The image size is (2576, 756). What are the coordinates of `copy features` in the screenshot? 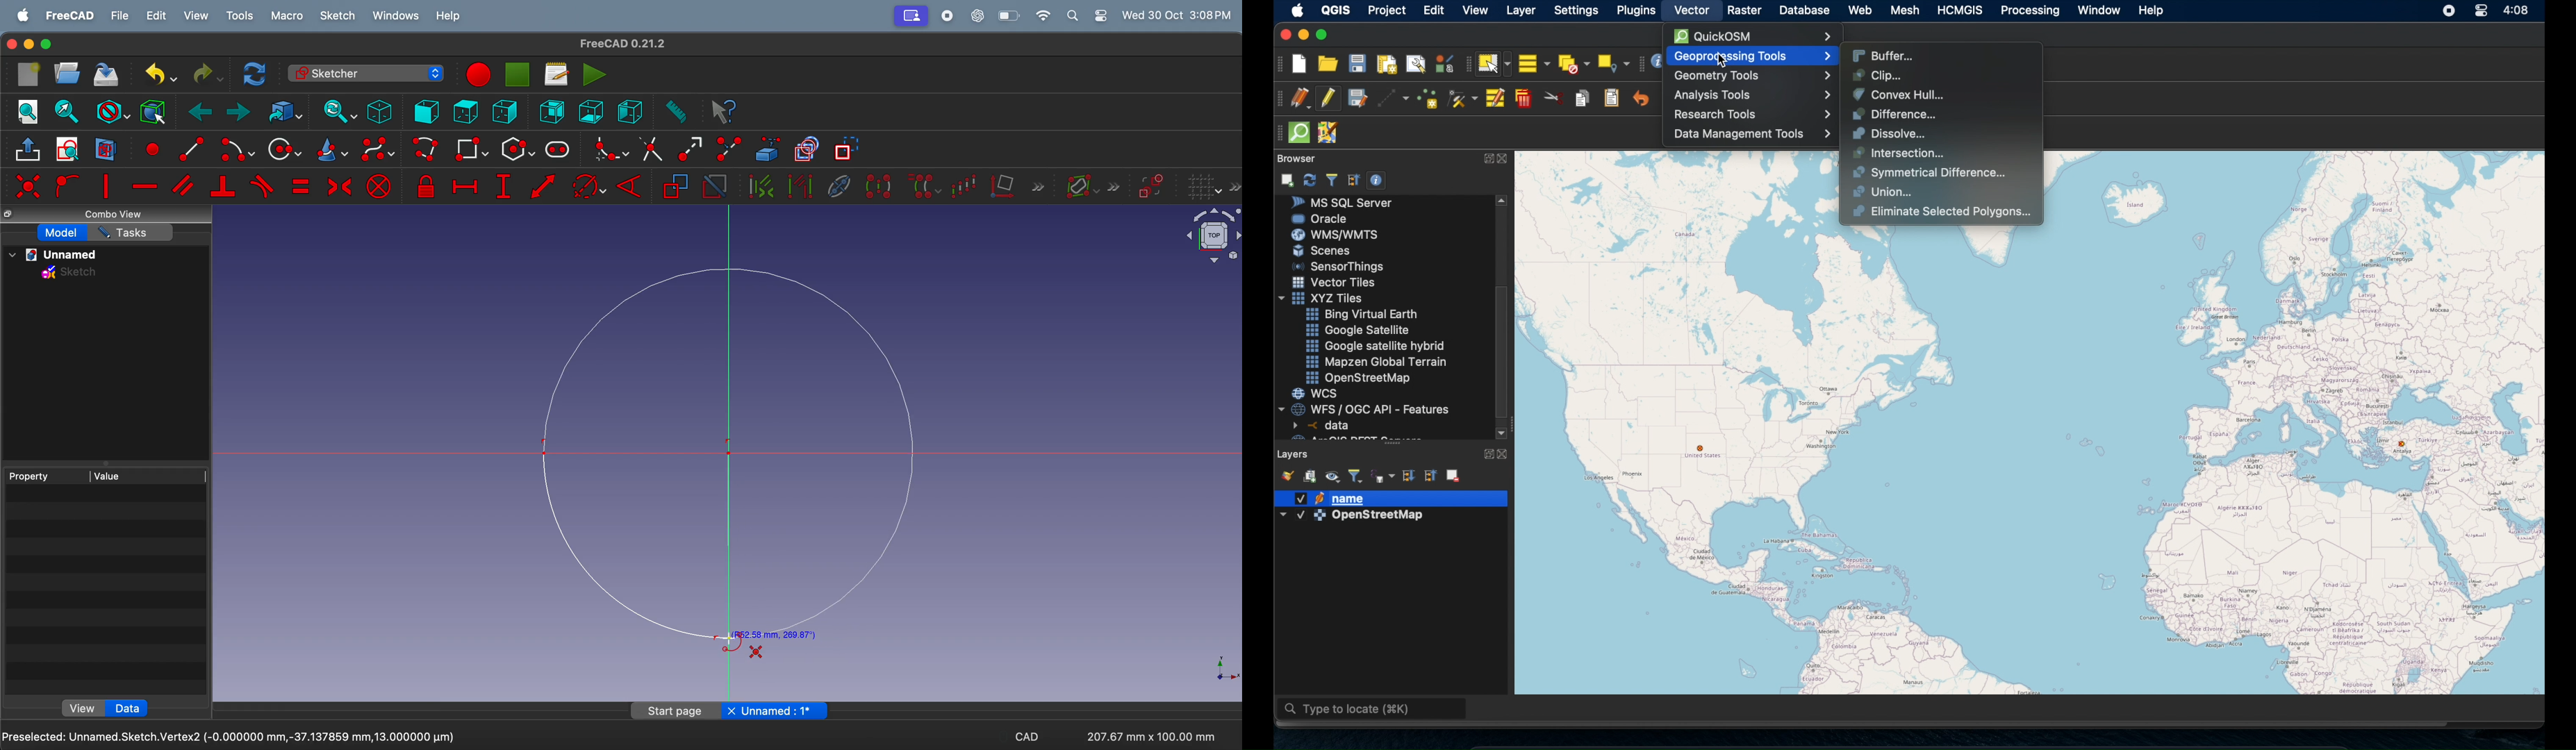 It's located at (1582, 97).